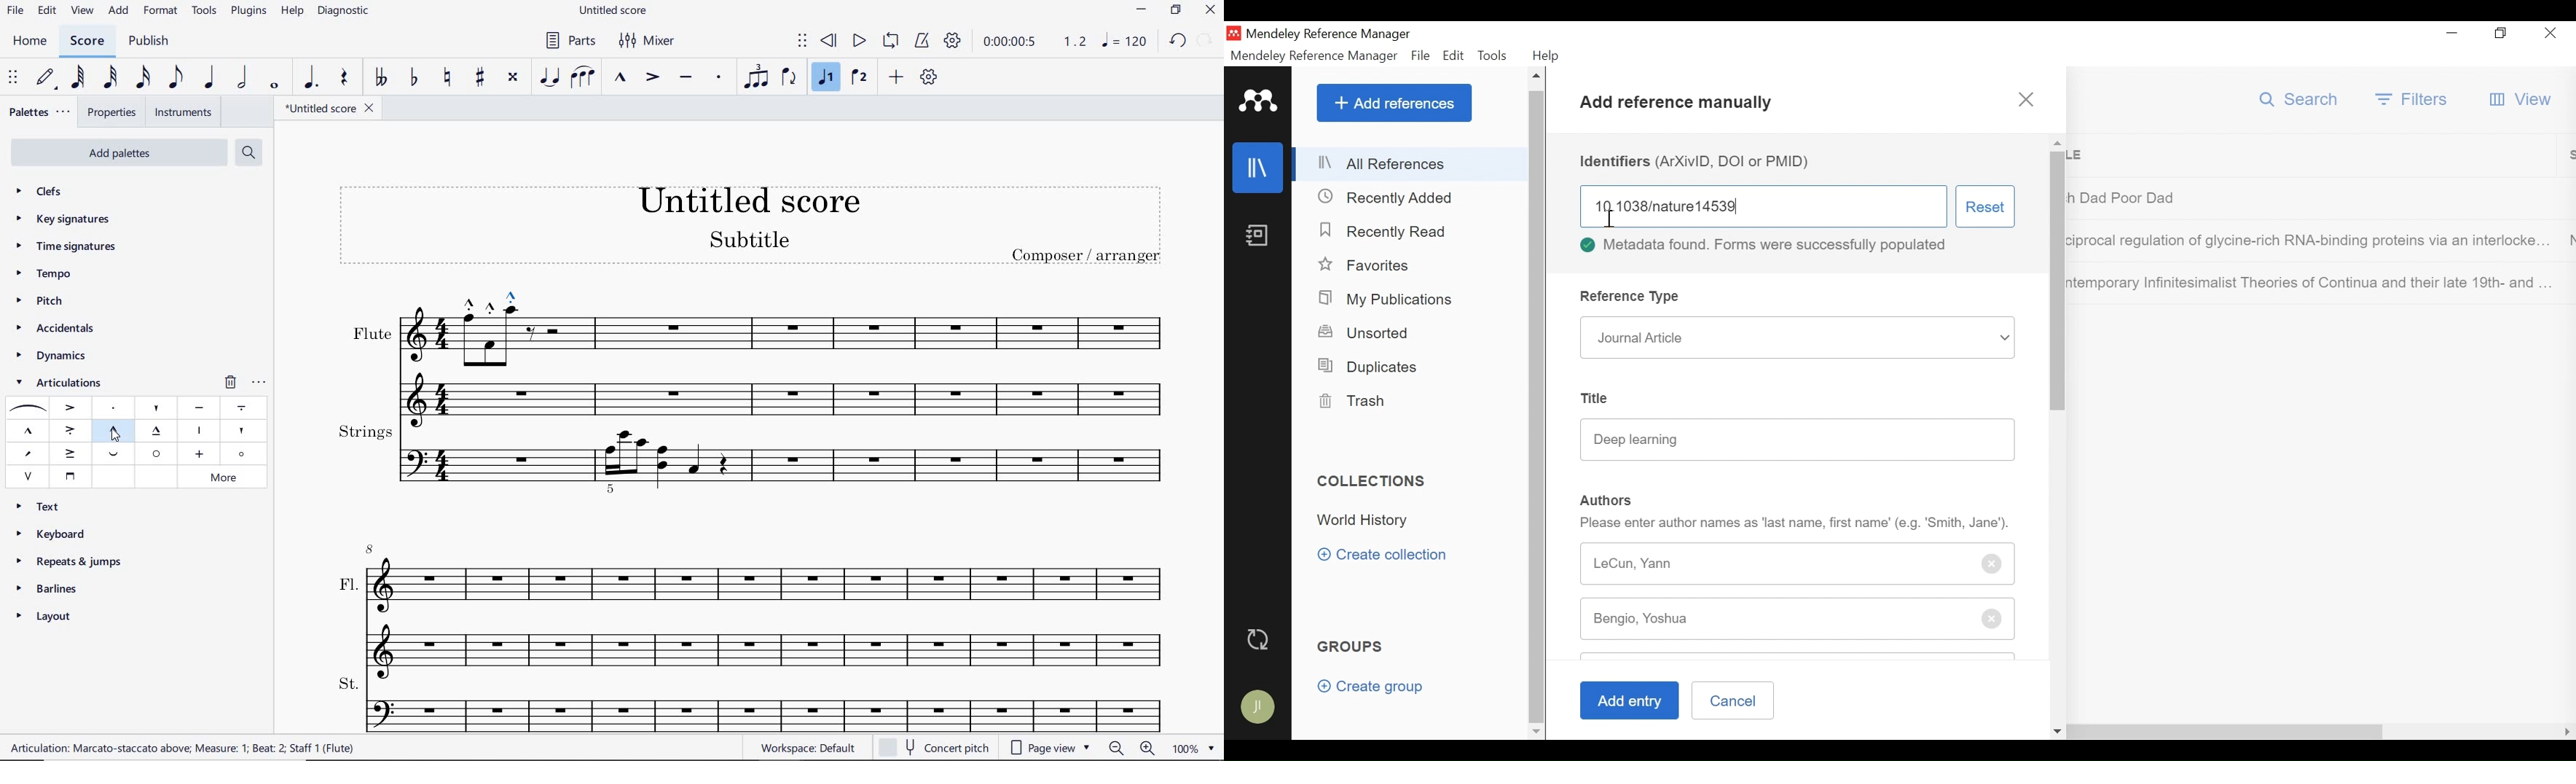 This screenshot has width=2576, height=784. Describe the element at coordinates (952, 40) in the screenshot. I see `PLAYBACK SETTINGS` at that location.